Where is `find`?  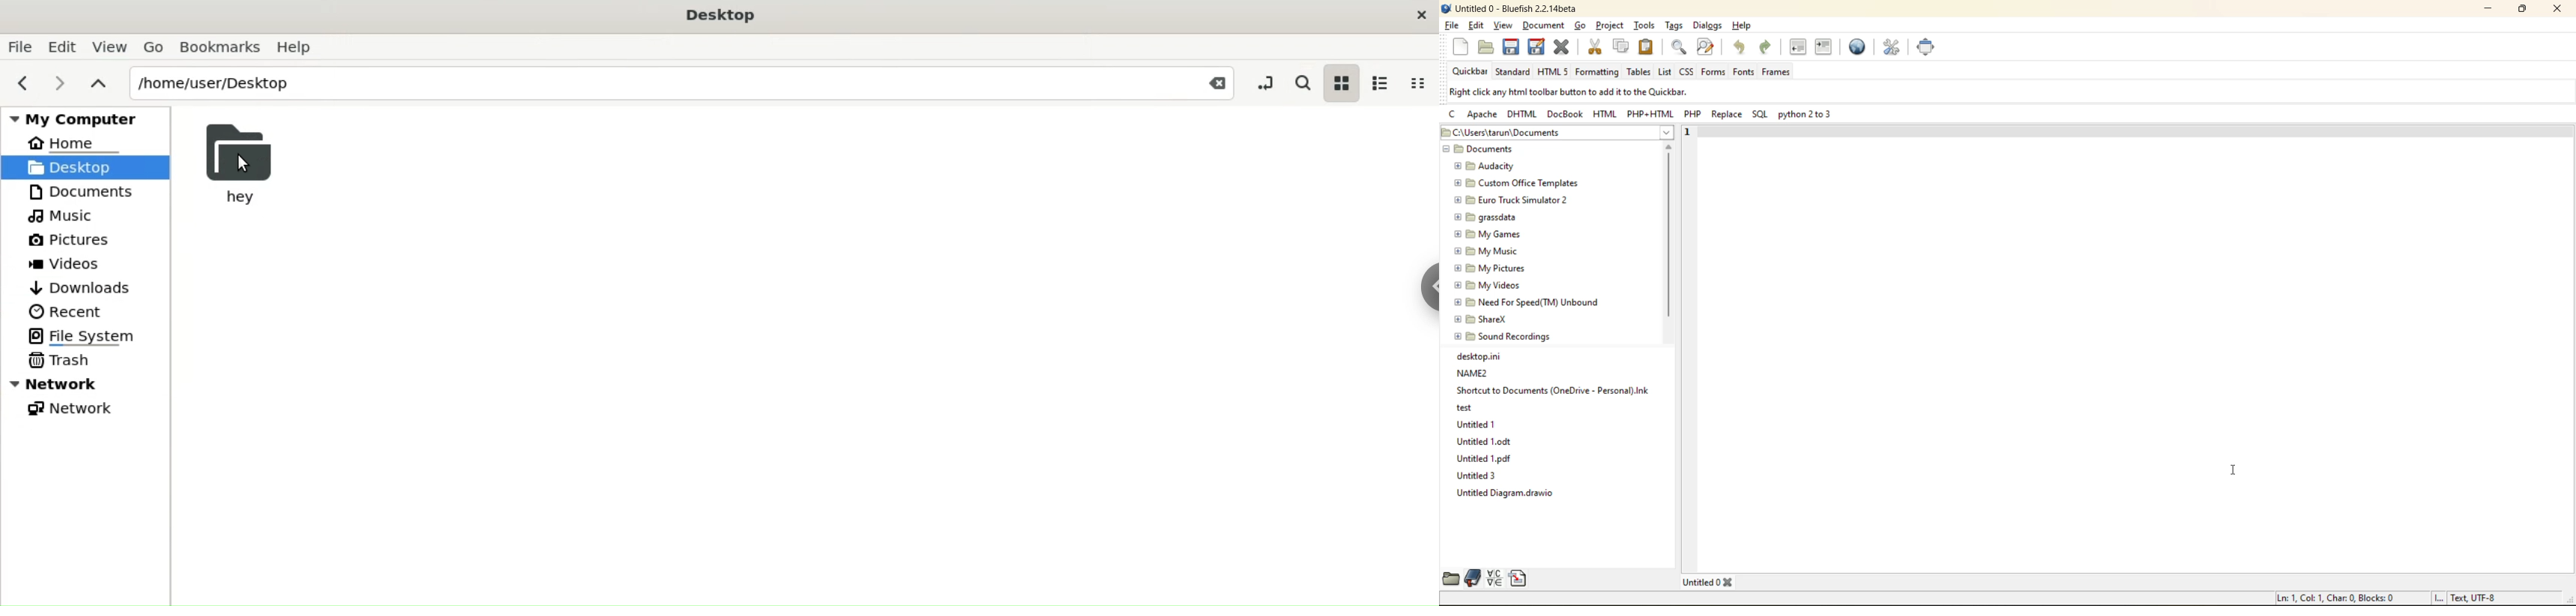
find is located at coordinates (1681, 49).